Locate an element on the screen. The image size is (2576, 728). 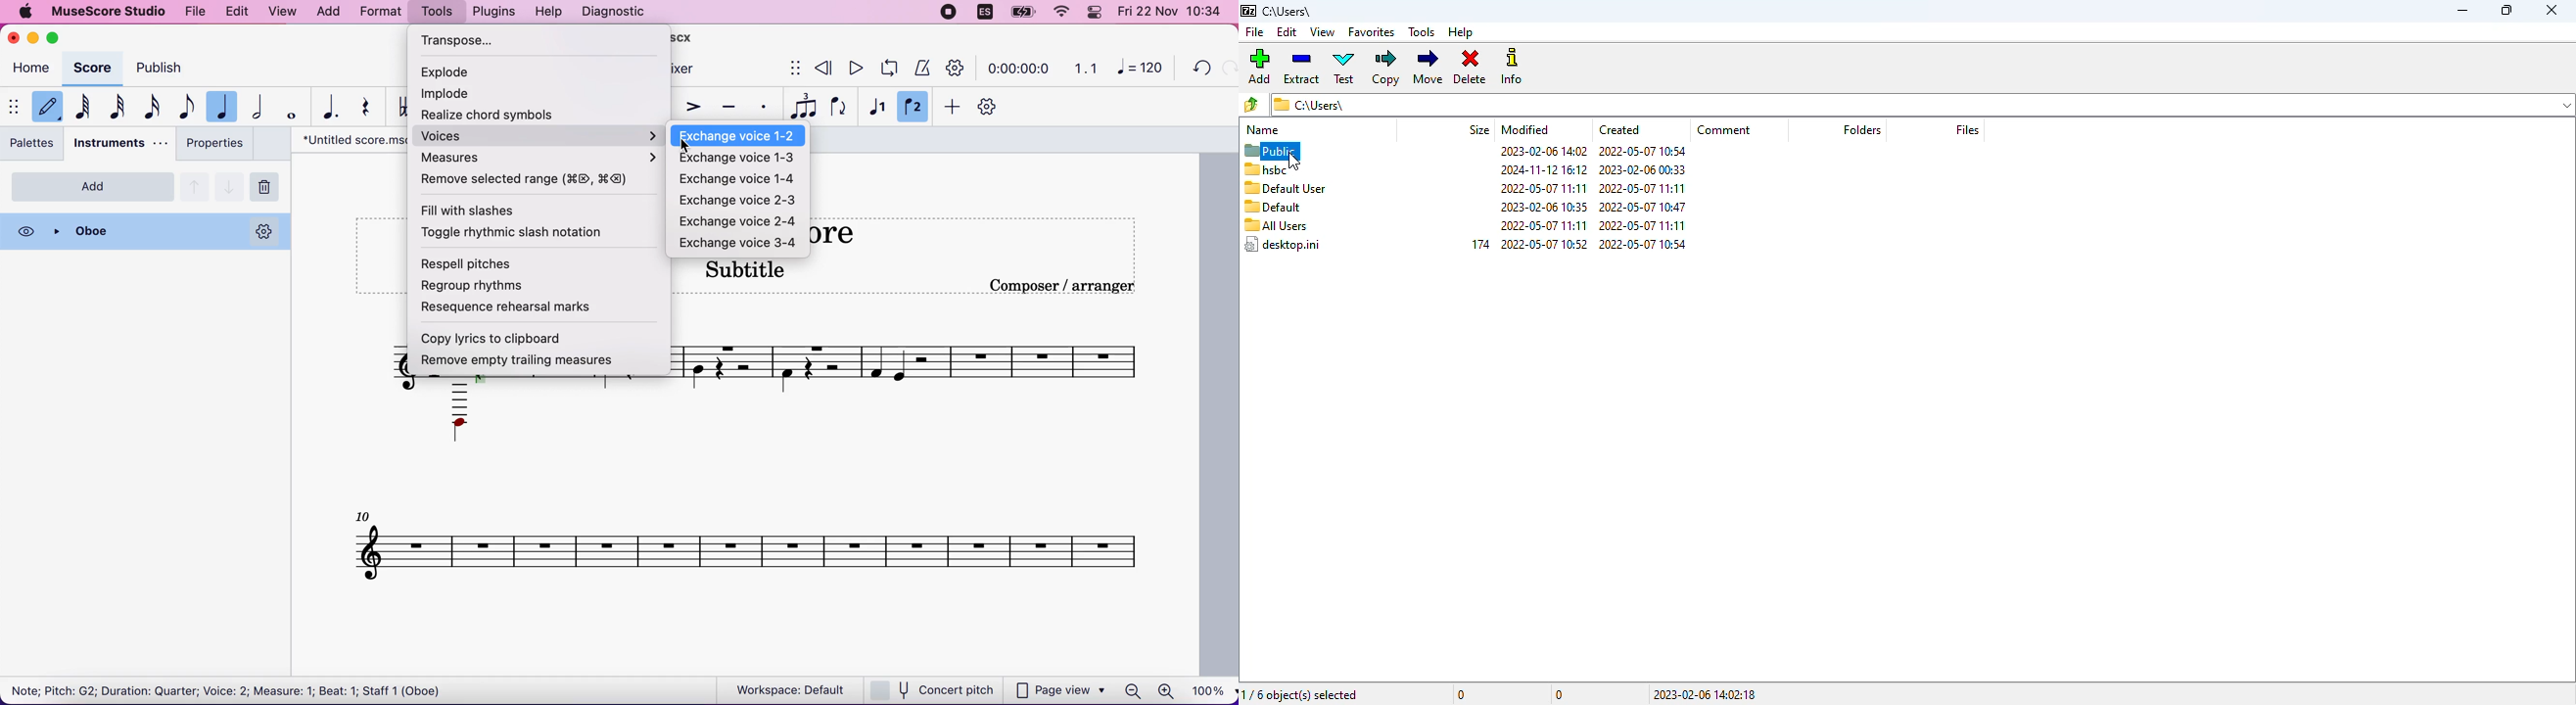
Note; Pitch: G2; Duration: Quarter; Voice: 2; Measure: 1; Beat: 1; Staff 1 (Oboe) is located at coordinates (234, 690).